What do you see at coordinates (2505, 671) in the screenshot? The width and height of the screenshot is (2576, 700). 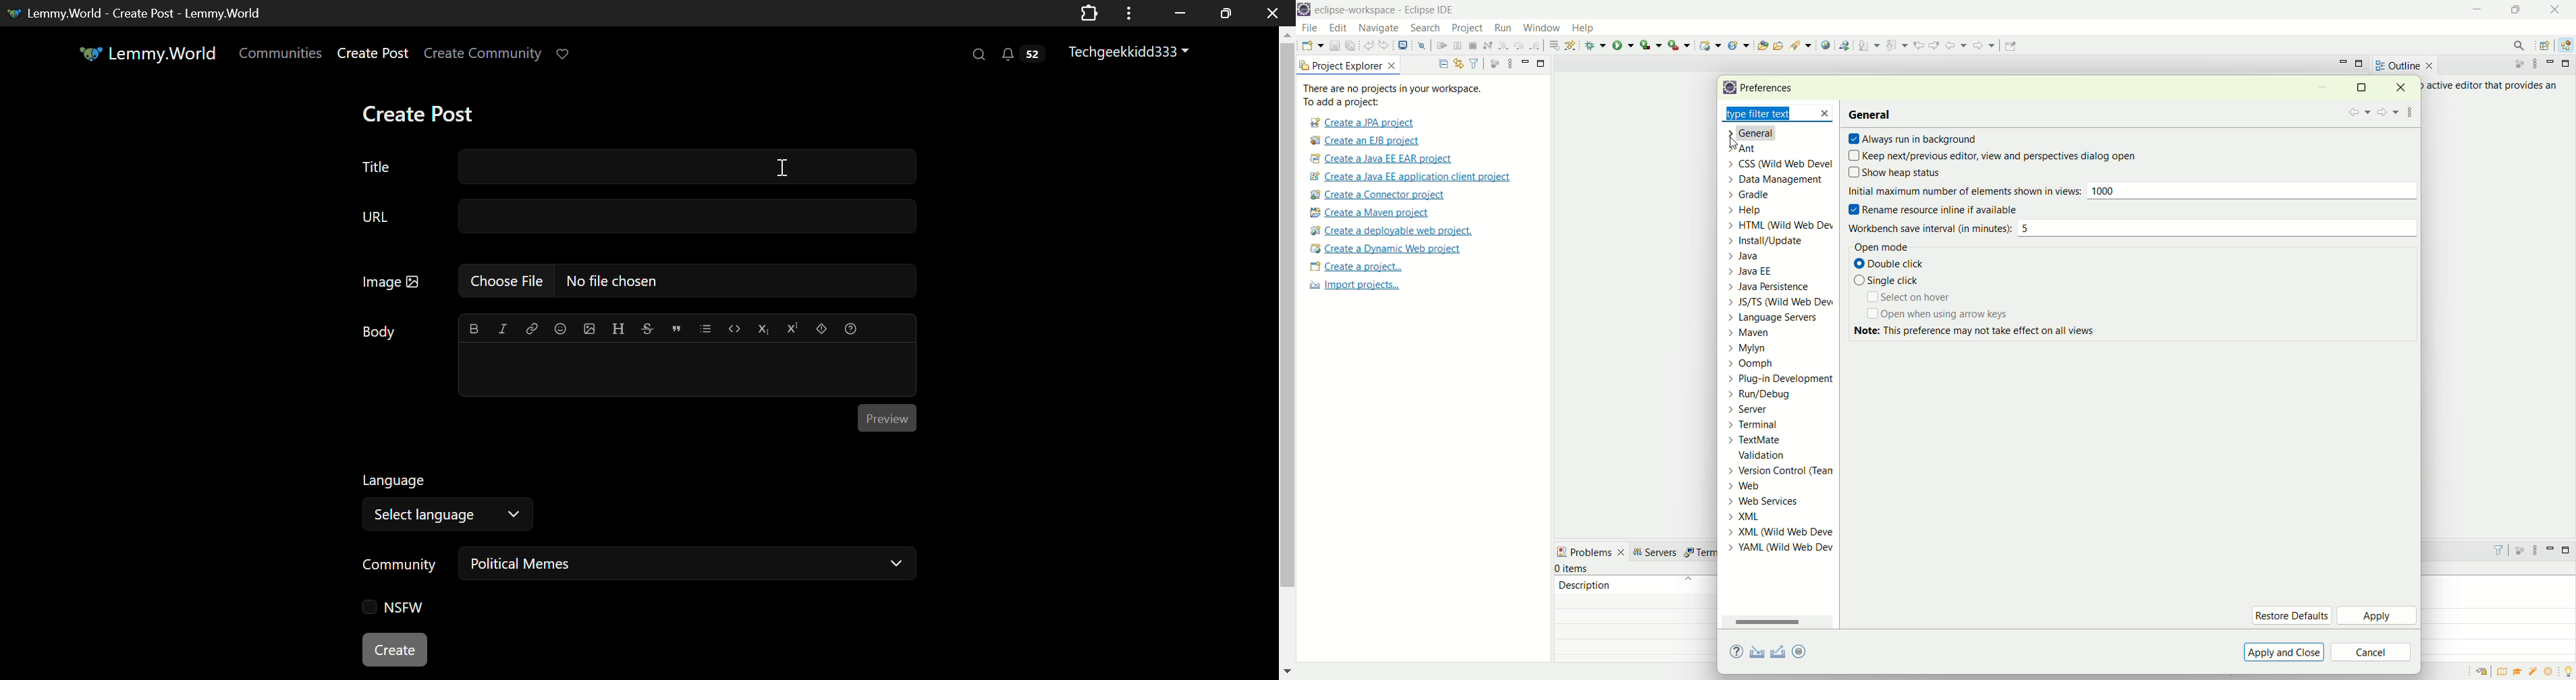 I see `overview` at bounding box center [2505, 671].